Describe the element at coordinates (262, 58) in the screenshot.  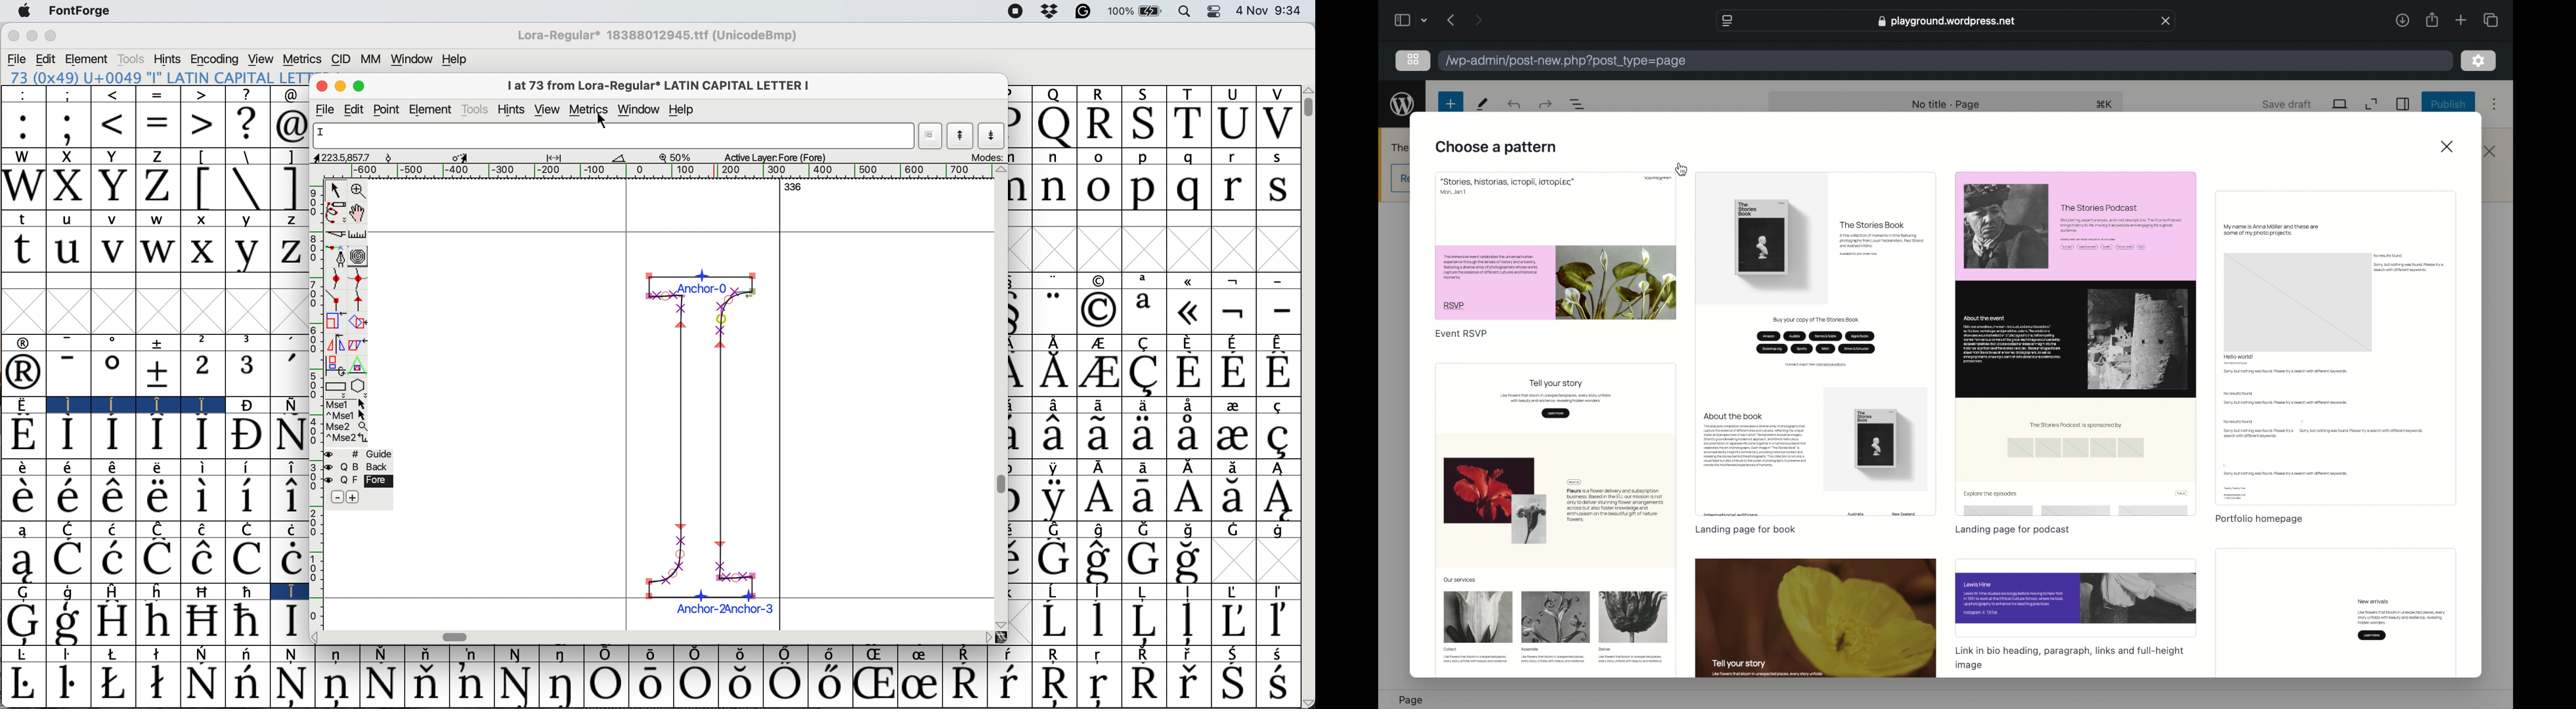
I see `view` at that location.